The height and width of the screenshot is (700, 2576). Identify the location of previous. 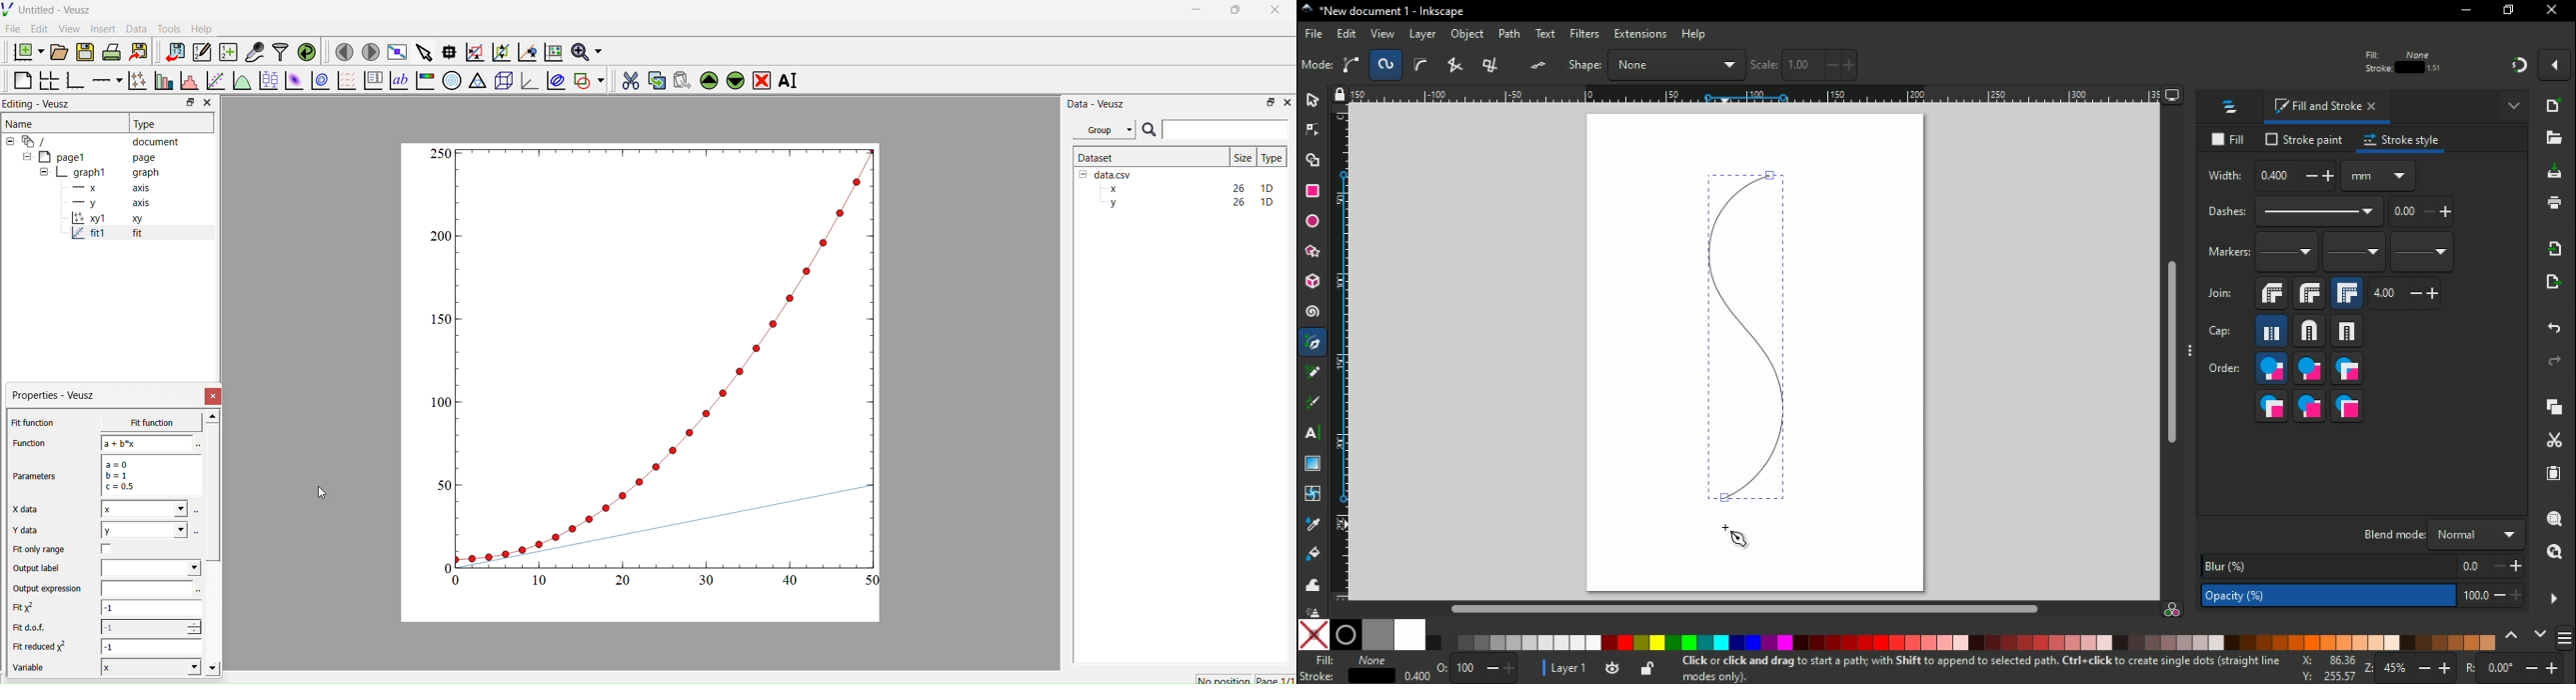
(2513, 635).